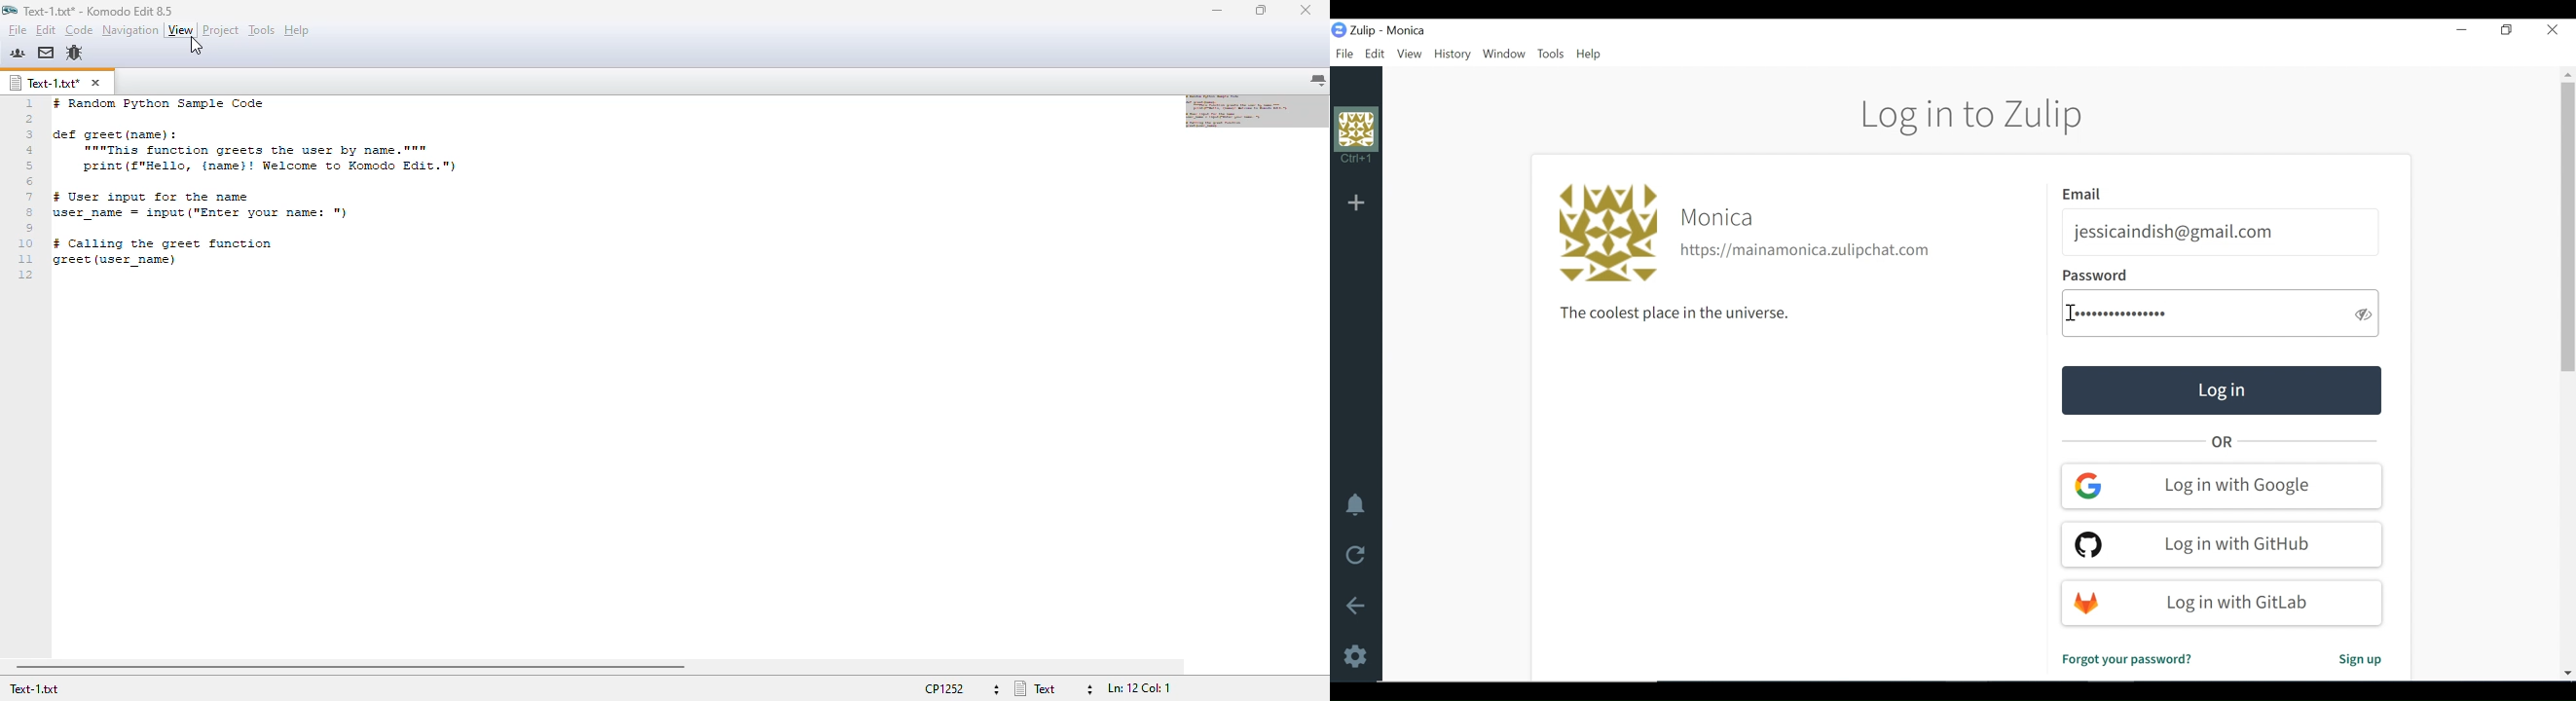 This screenshot has height=728, width=2576. What do you see at coordinates (2364, 314) in the screenshot?
I see `Hide` at bounding box center [2364, 314].